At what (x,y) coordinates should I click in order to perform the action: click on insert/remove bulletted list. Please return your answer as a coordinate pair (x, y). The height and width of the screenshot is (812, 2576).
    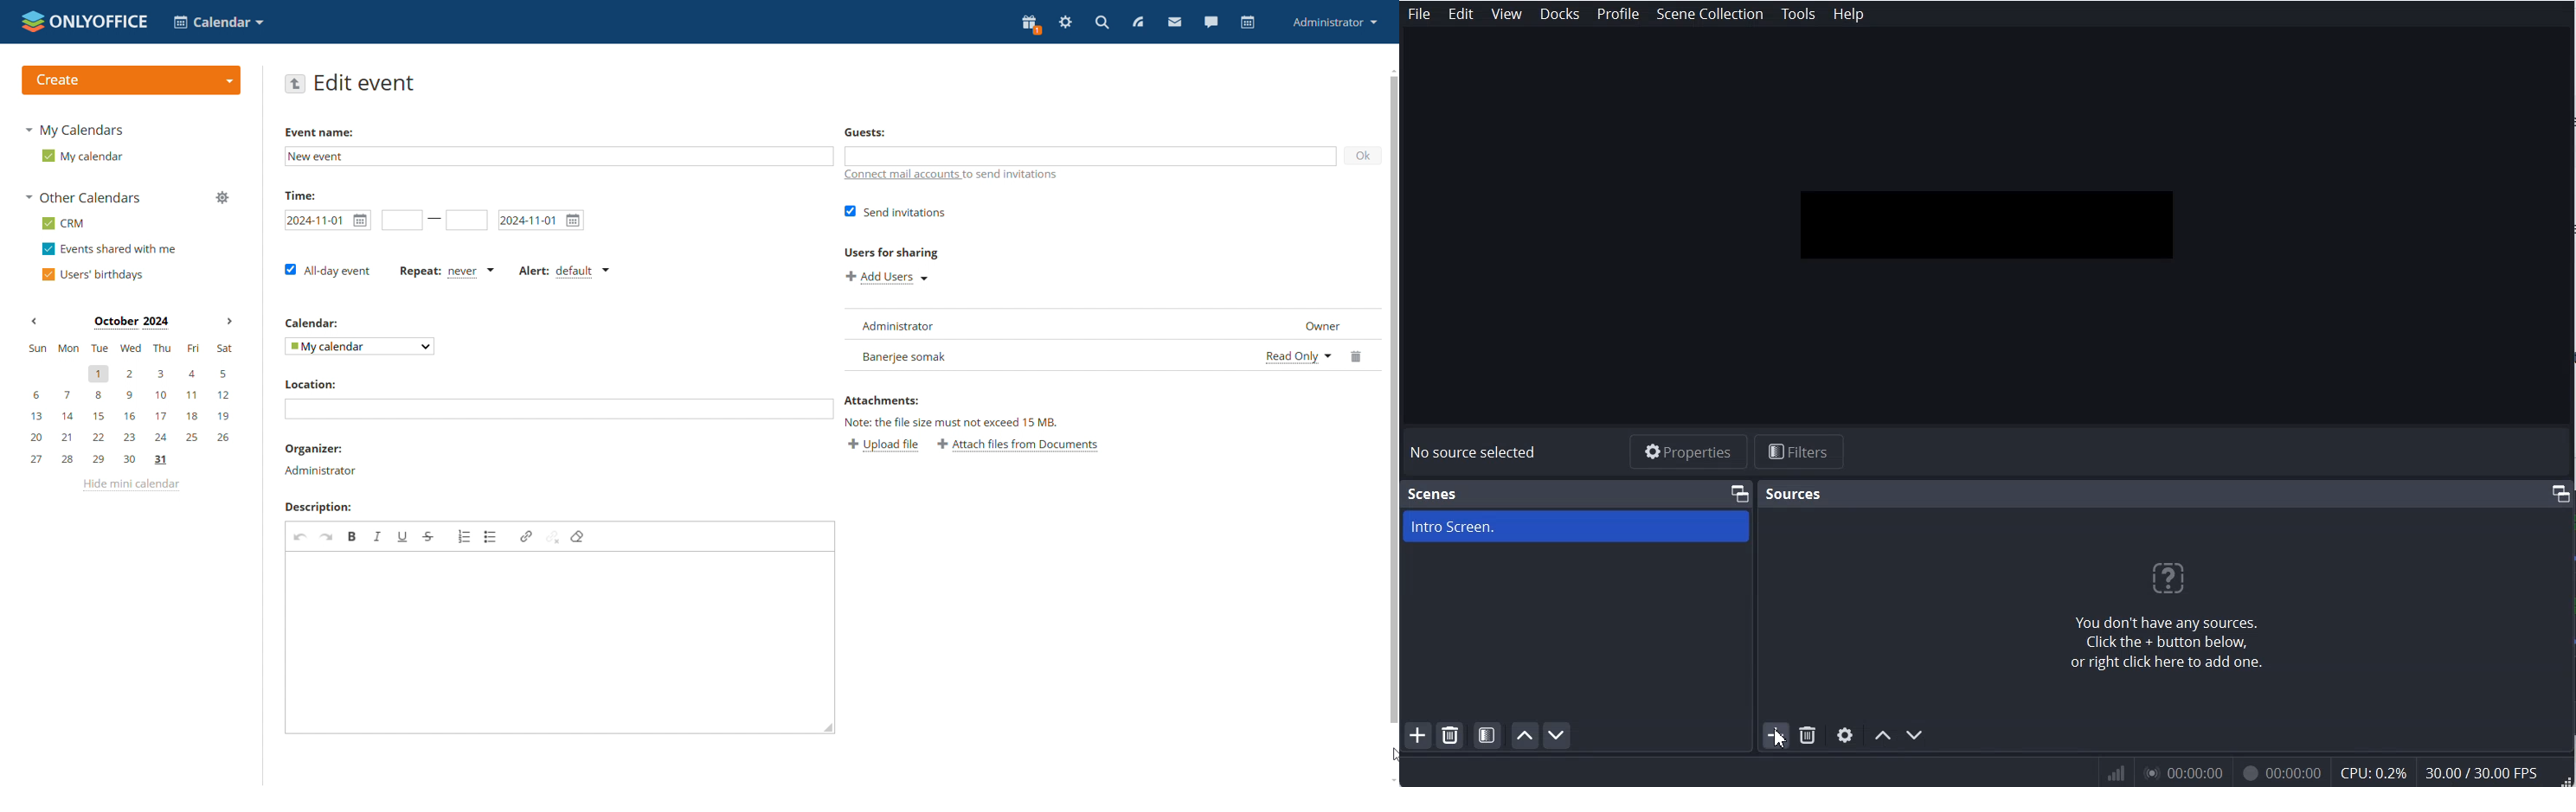
    Looking at the image, I should click on (491, 538).